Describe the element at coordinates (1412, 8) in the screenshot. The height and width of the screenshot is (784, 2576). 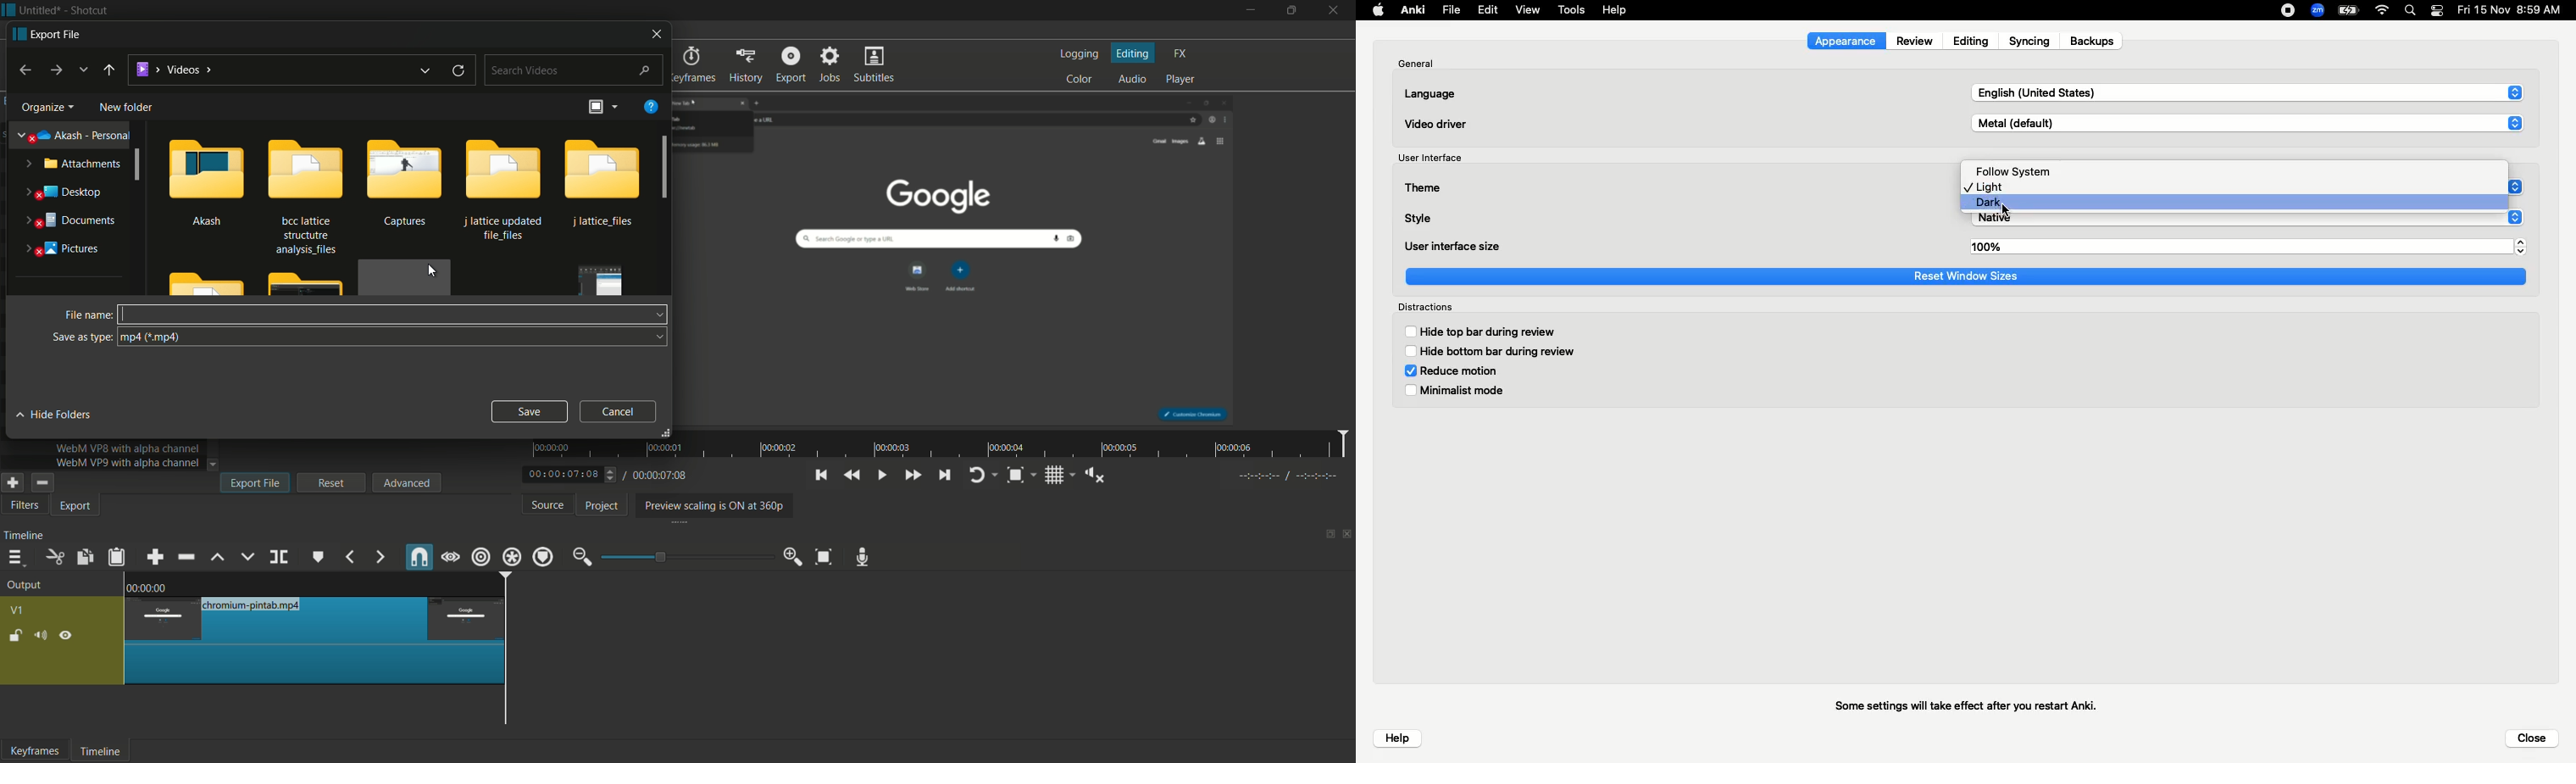
I see `Anki` at that location.